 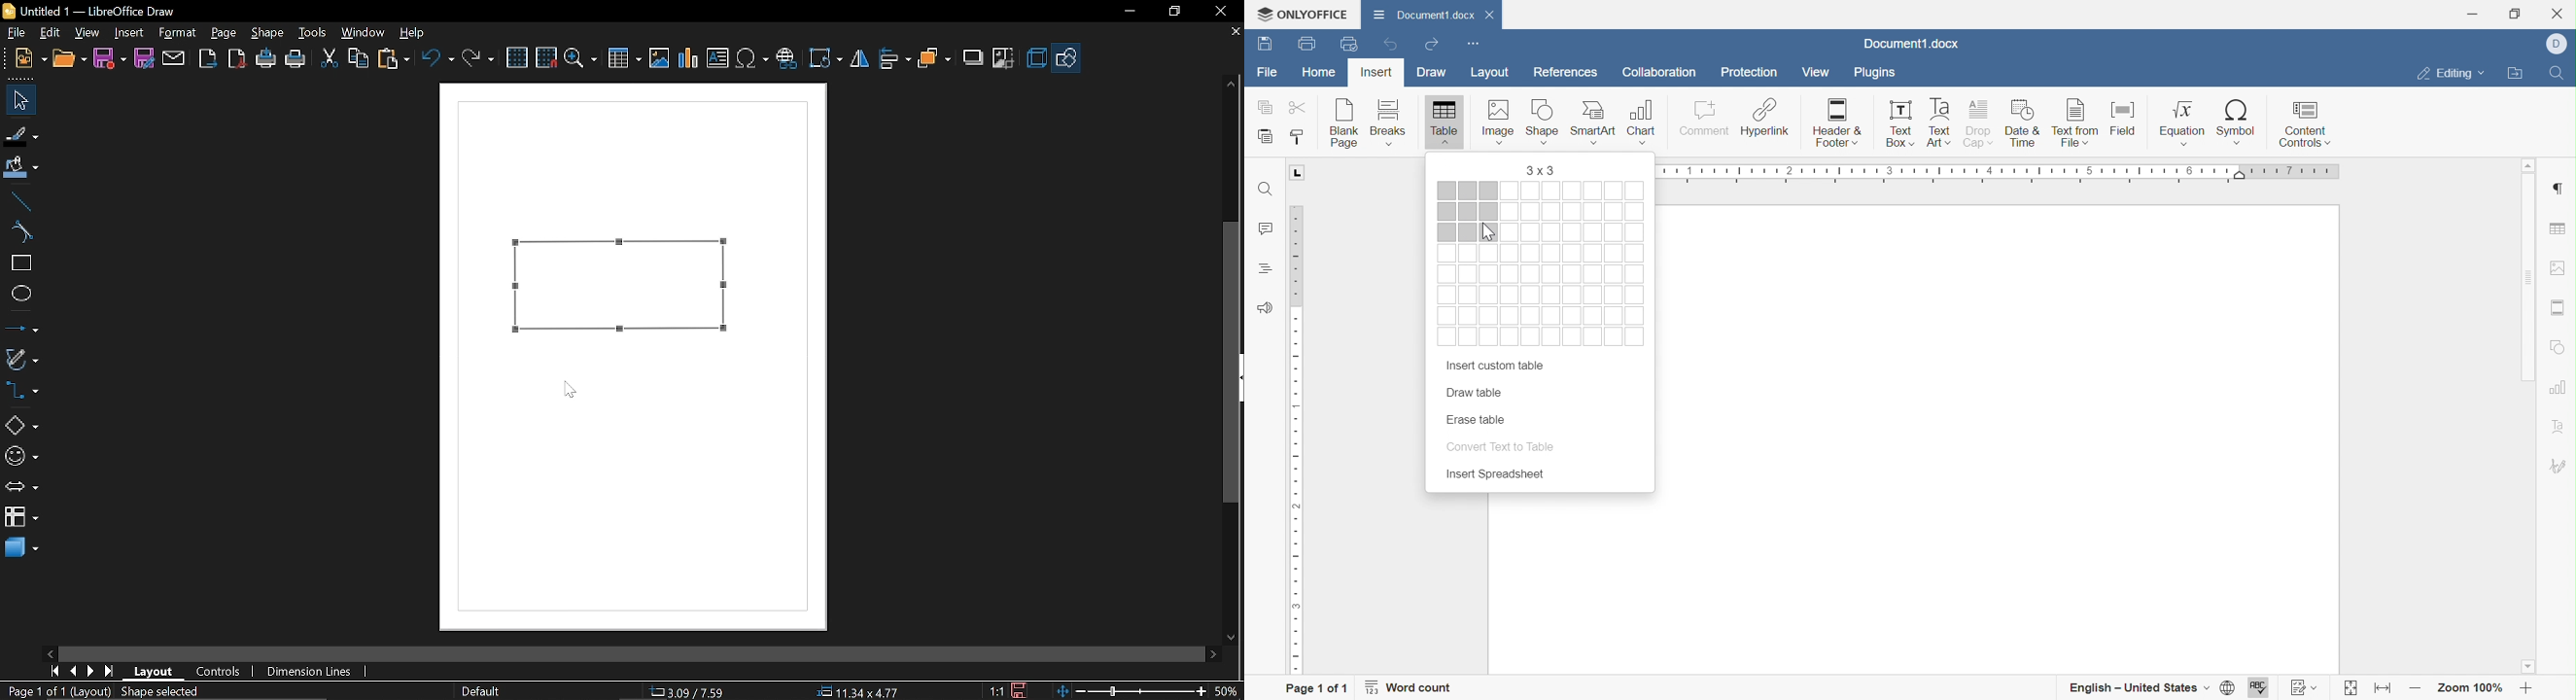 I want to click on Protection, so click(x=1748, y=71).